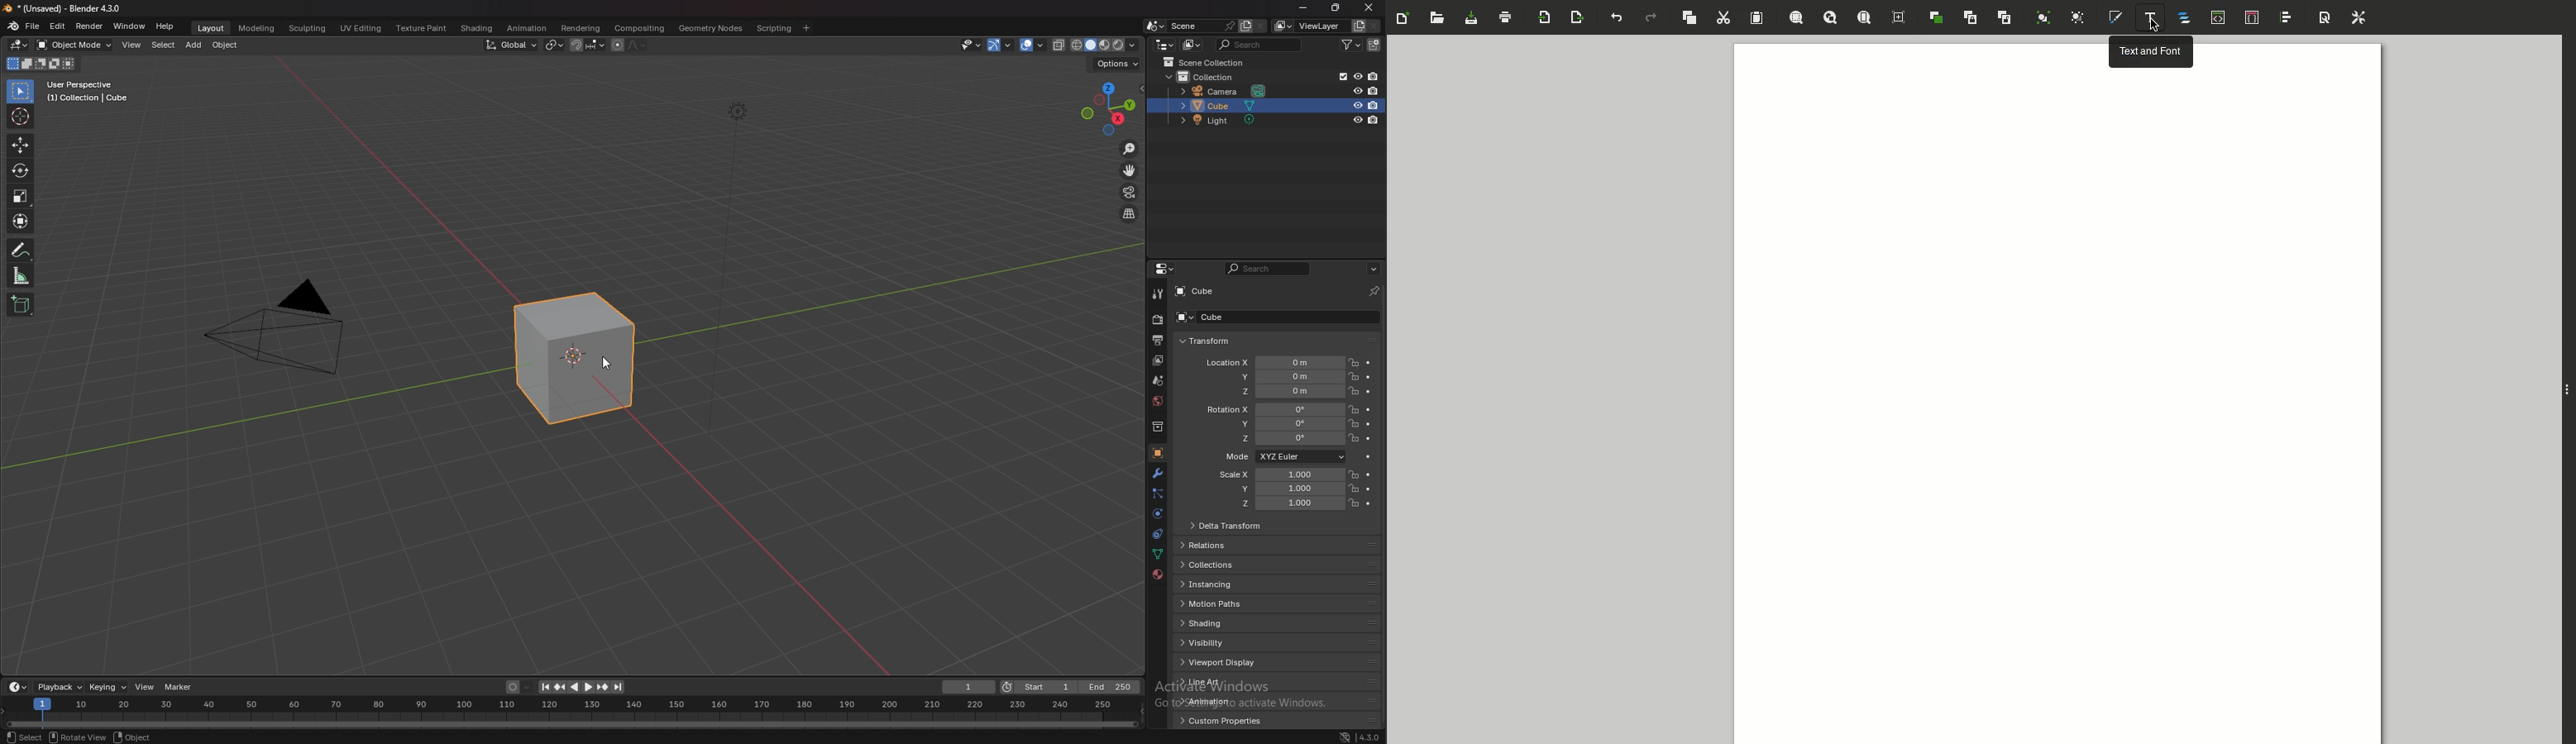 The height and width of the screenshot is (756, 2576). I want to click on collection, so click(1158, 427).